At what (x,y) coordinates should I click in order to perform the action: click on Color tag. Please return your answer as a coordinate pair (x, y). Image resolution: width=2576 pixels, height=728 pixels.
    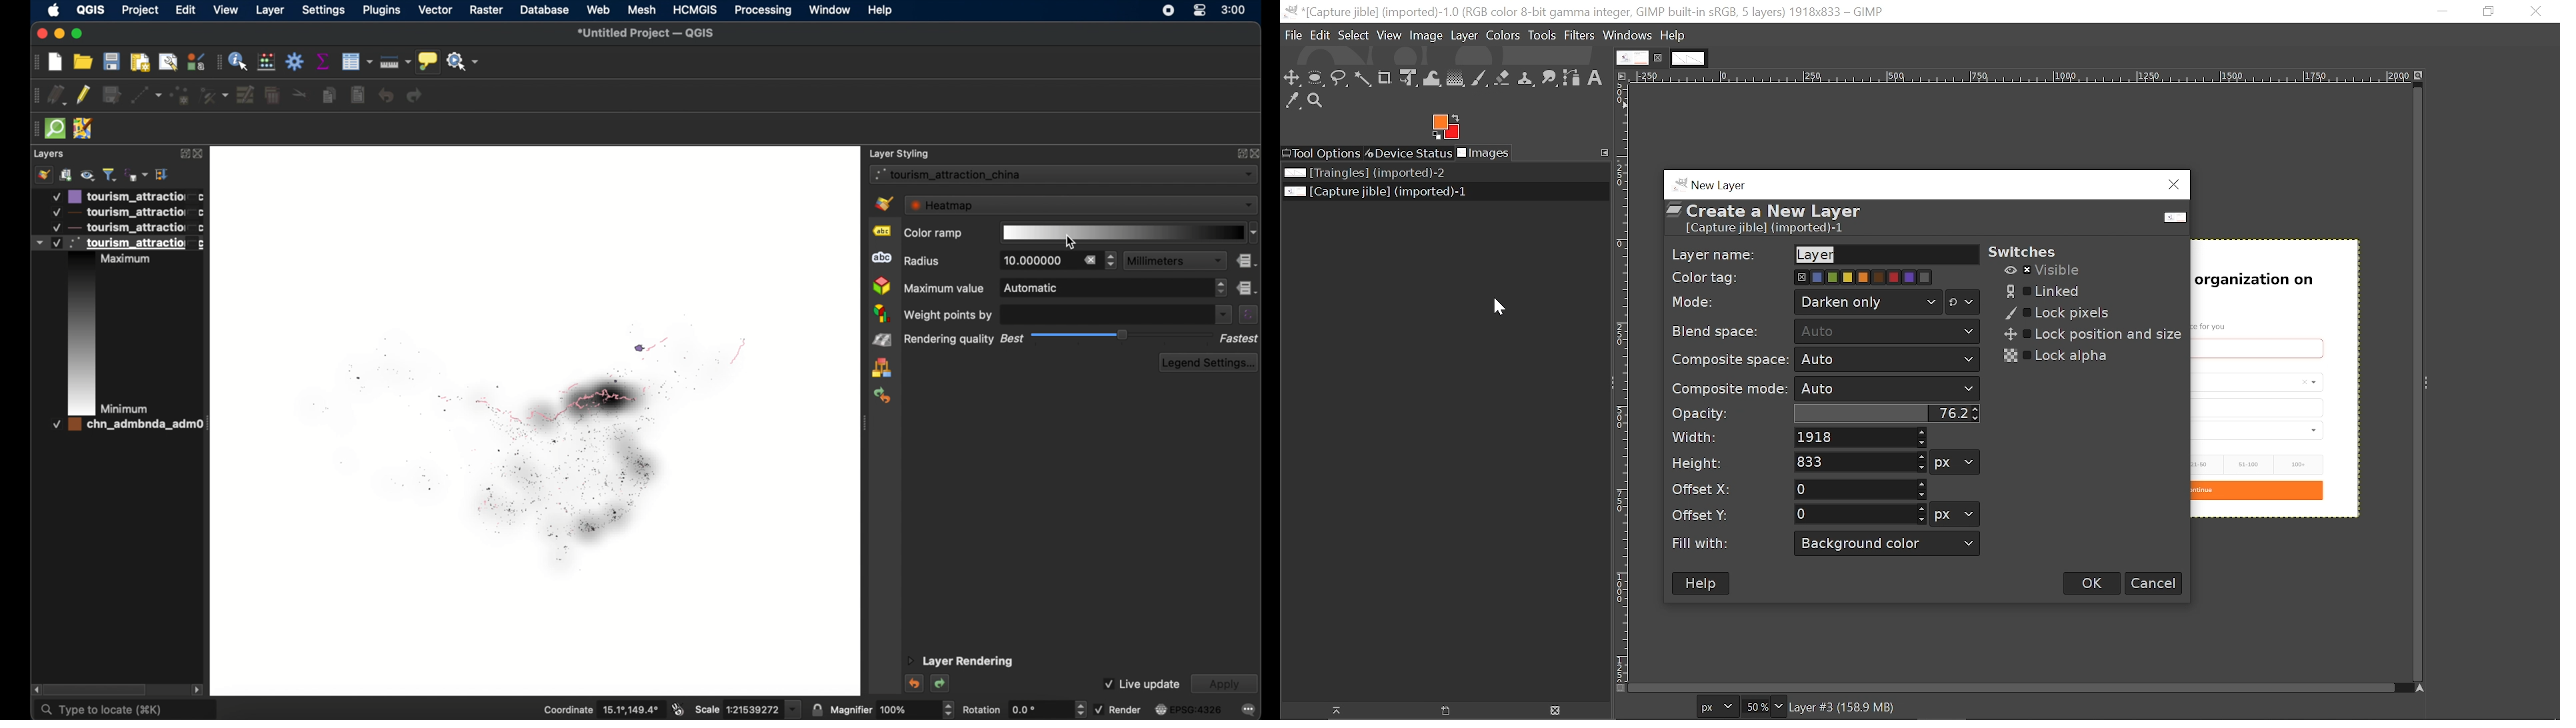
    Looking at the image, I should click on (1864, 277).